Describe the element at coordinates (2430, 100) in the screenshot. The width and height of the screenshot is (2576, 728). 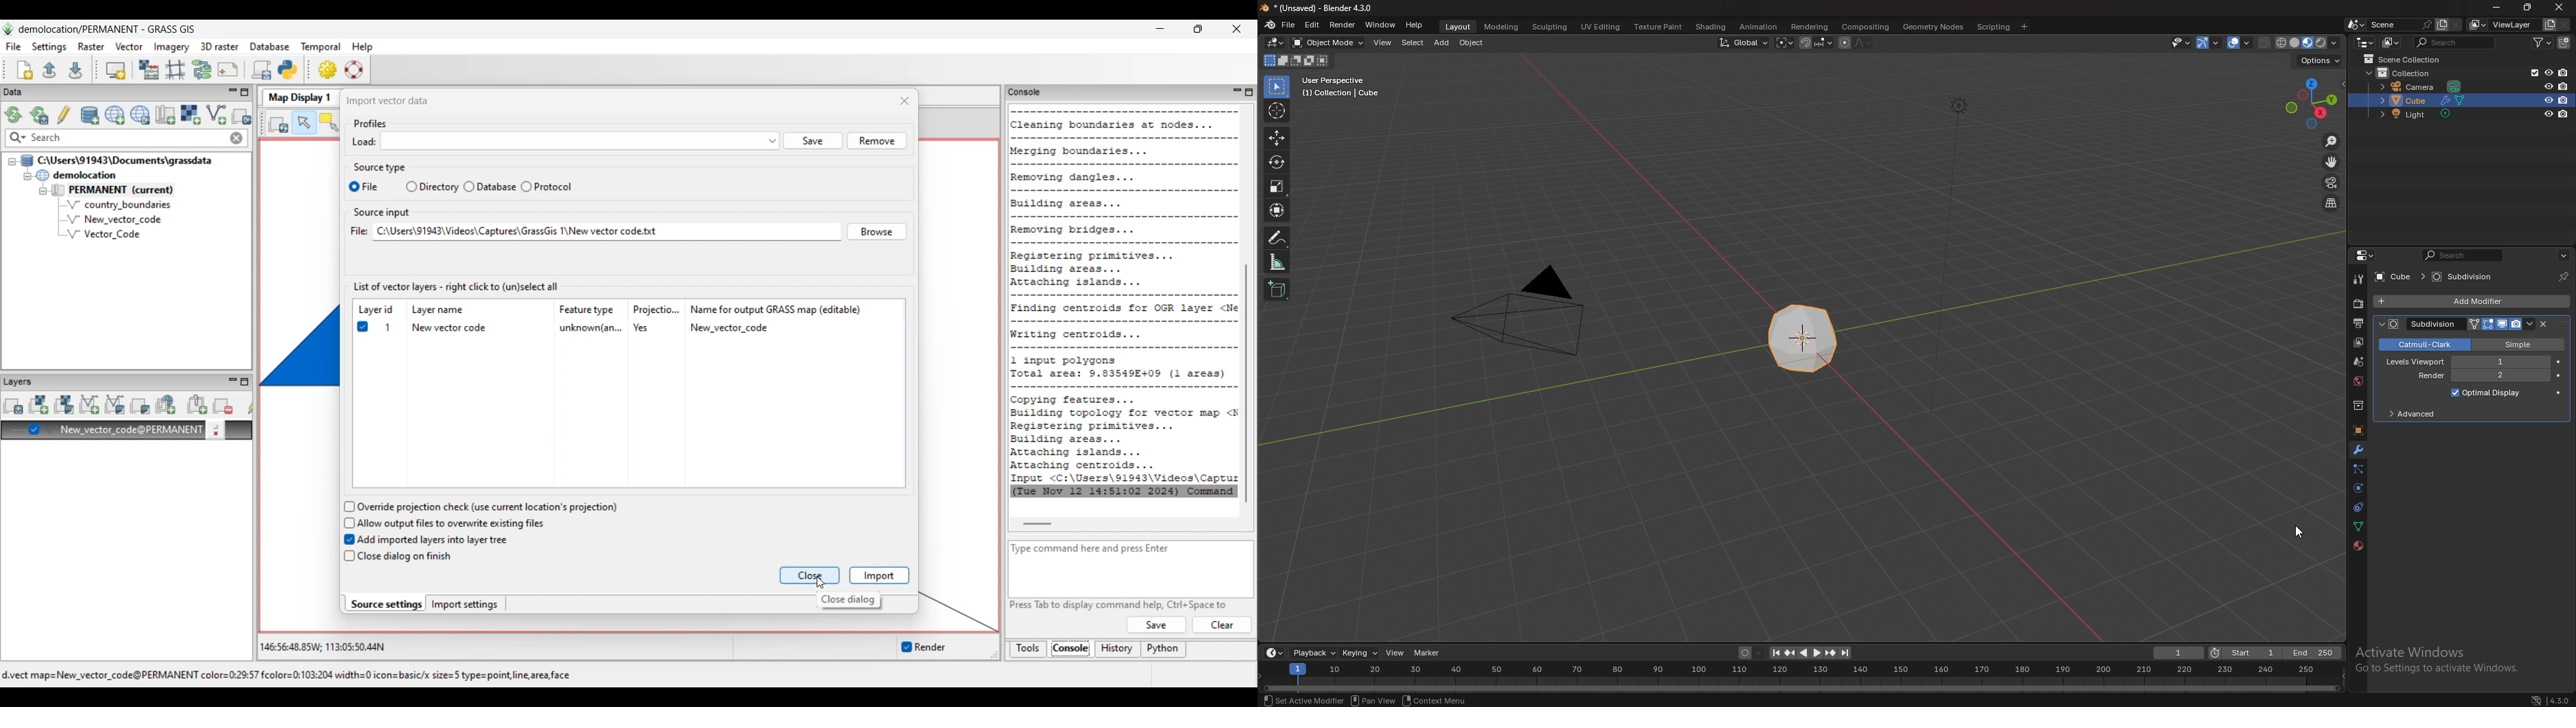
I see `cube` at that location.